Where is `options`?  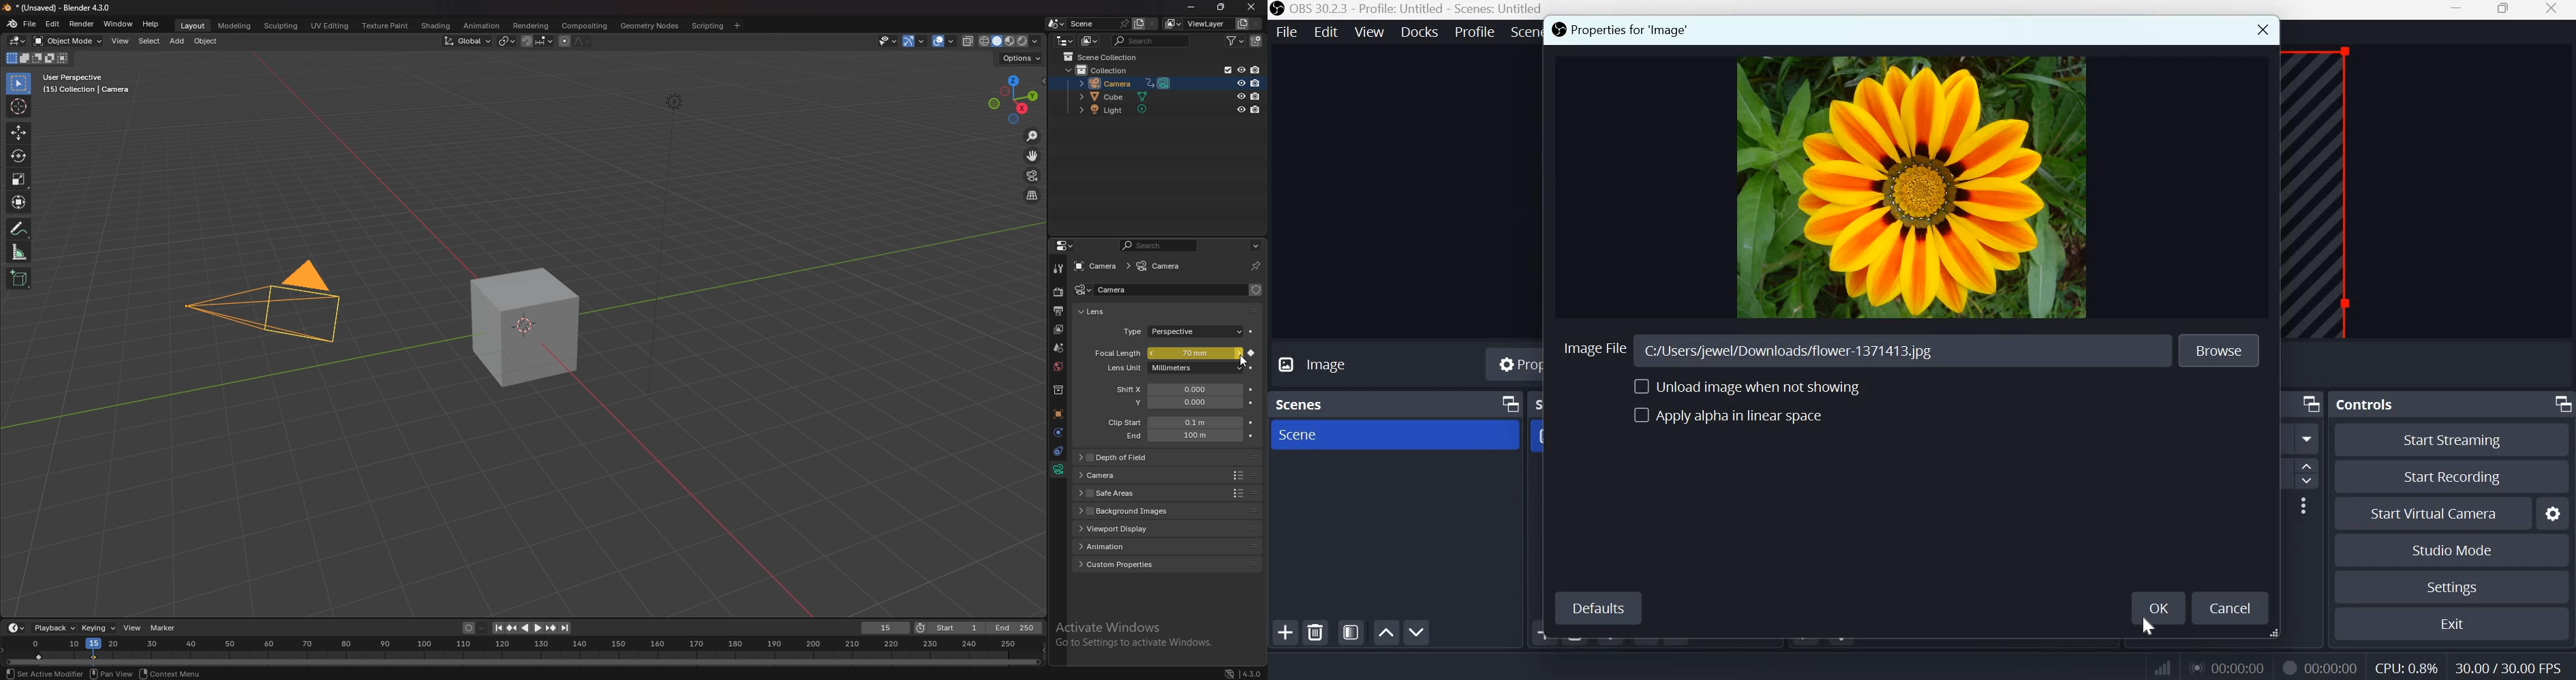 options is located at coordinates (1255, 244).